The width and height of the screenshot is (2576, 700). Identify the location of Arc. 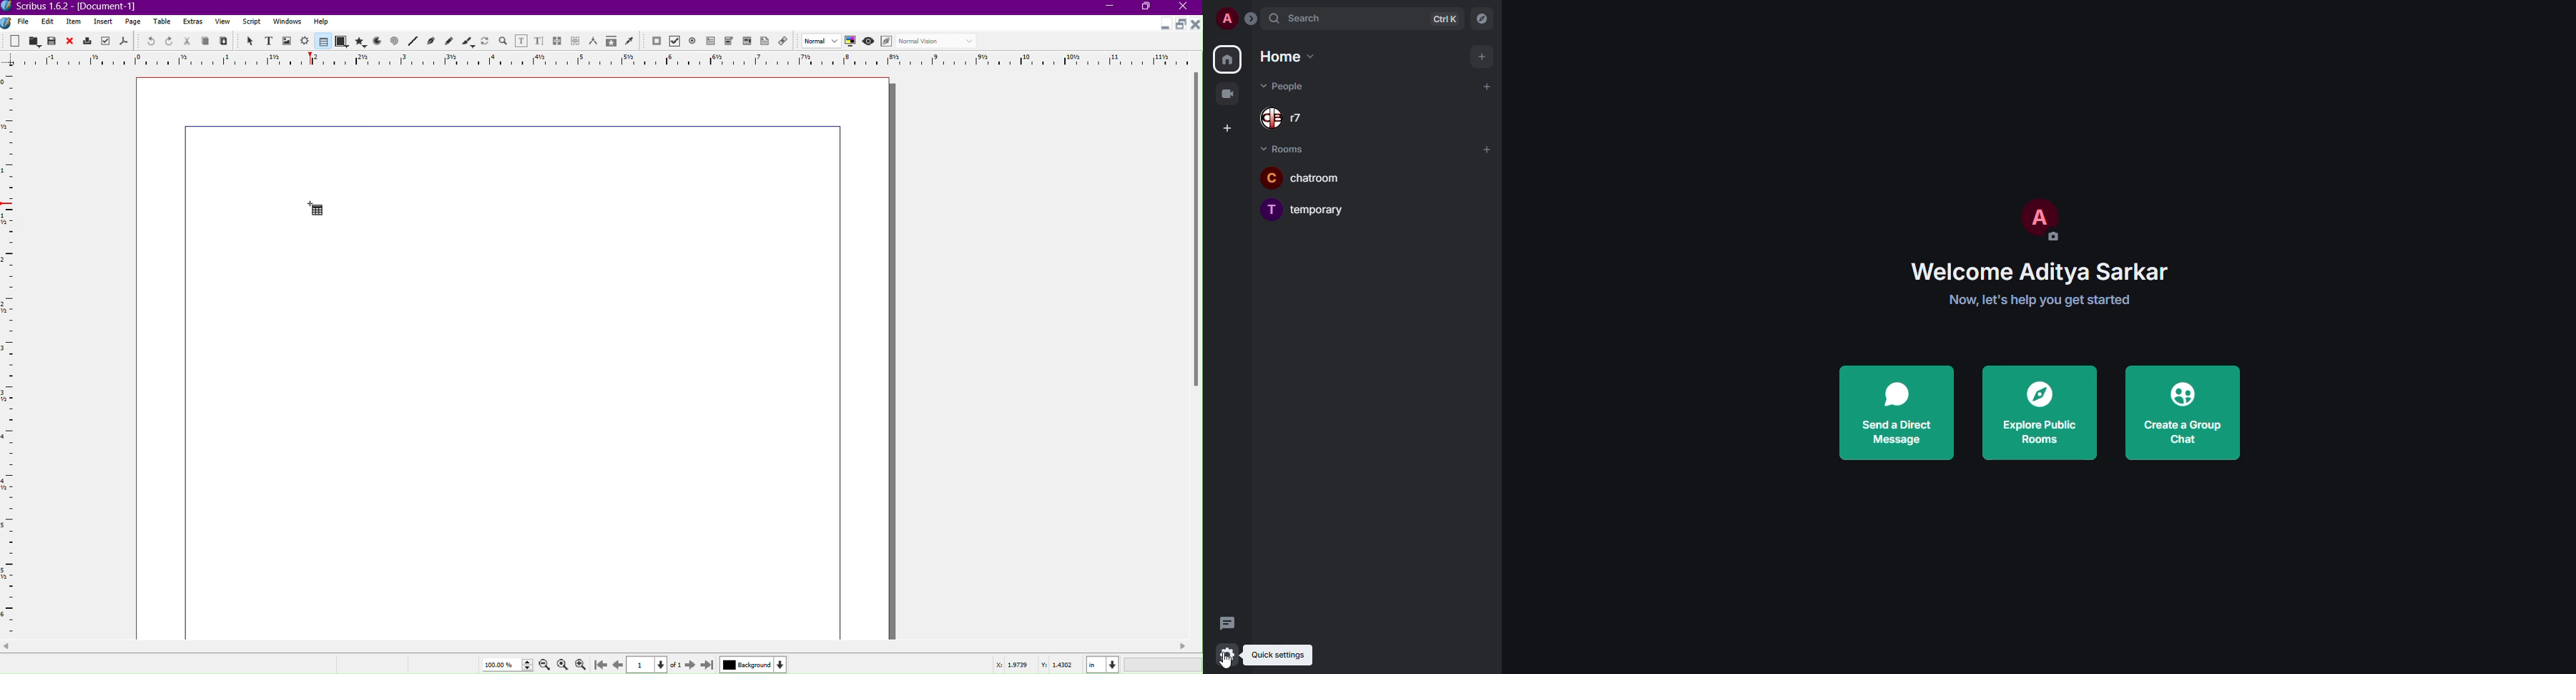
(377, 42).